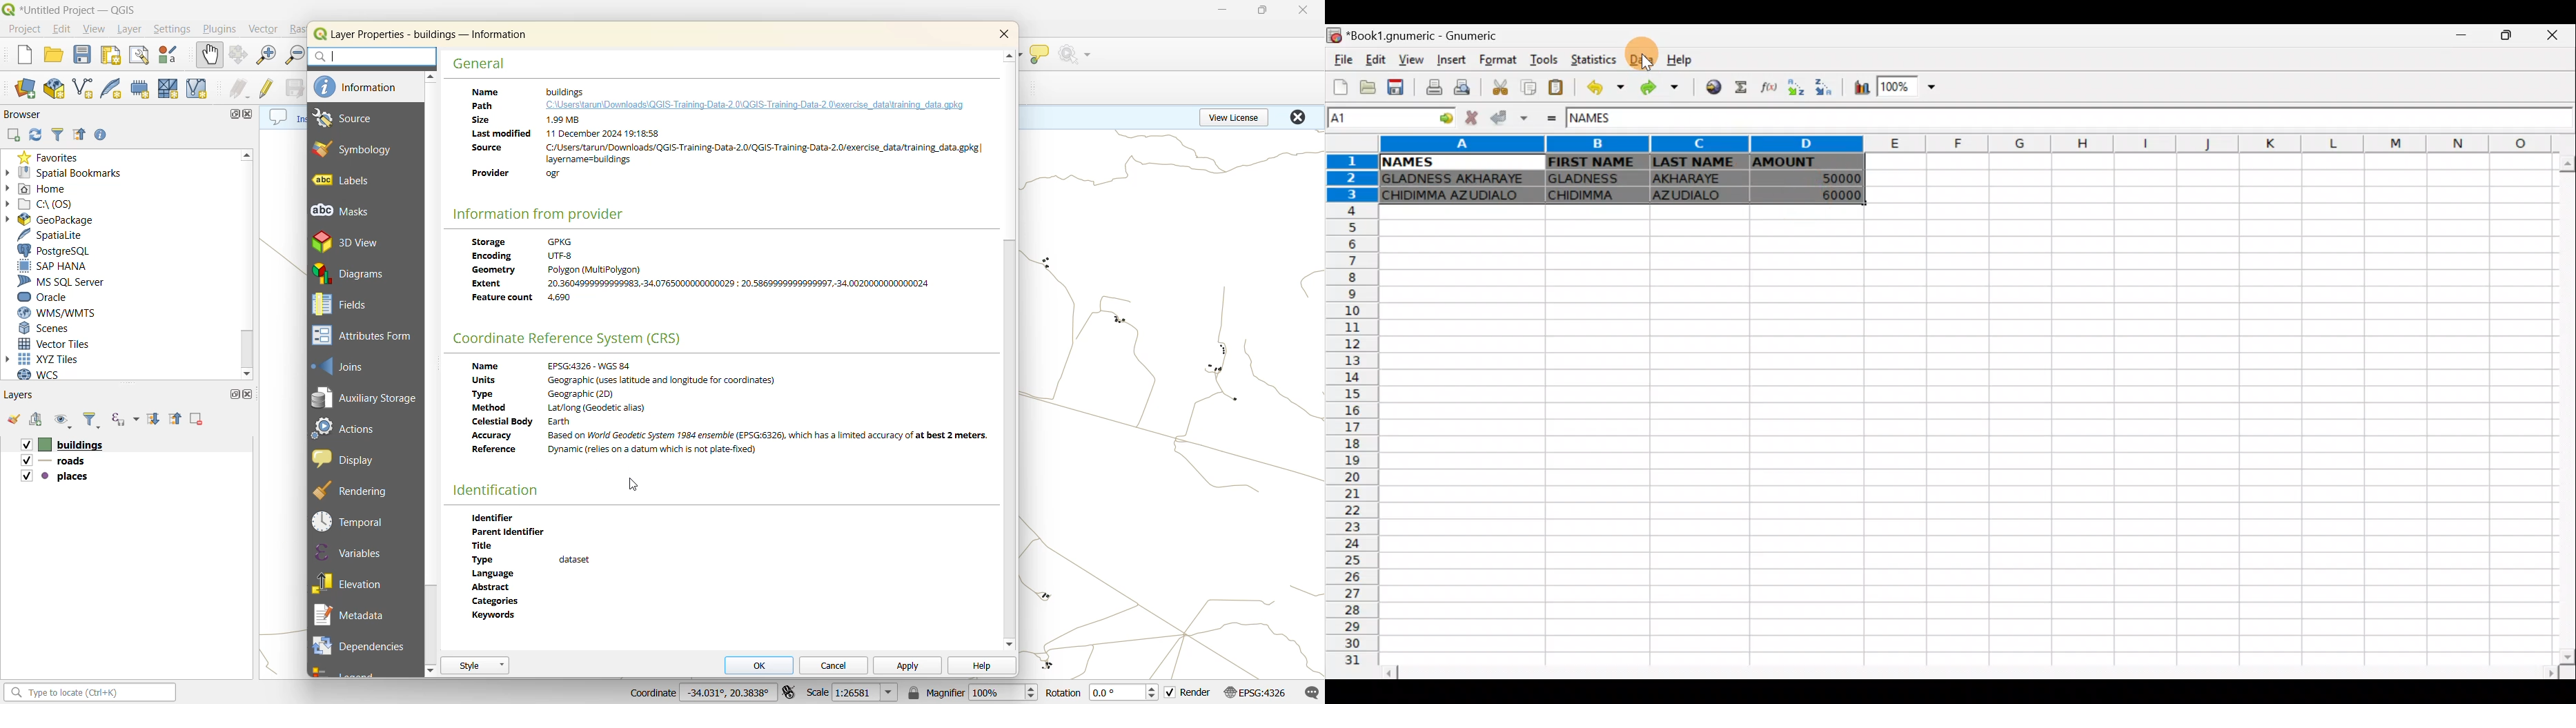 The height and width of the screenshot is (728, 2576). Describe the element at coordinates (726, 155) in the screenshot. I see `metadata` at that location.